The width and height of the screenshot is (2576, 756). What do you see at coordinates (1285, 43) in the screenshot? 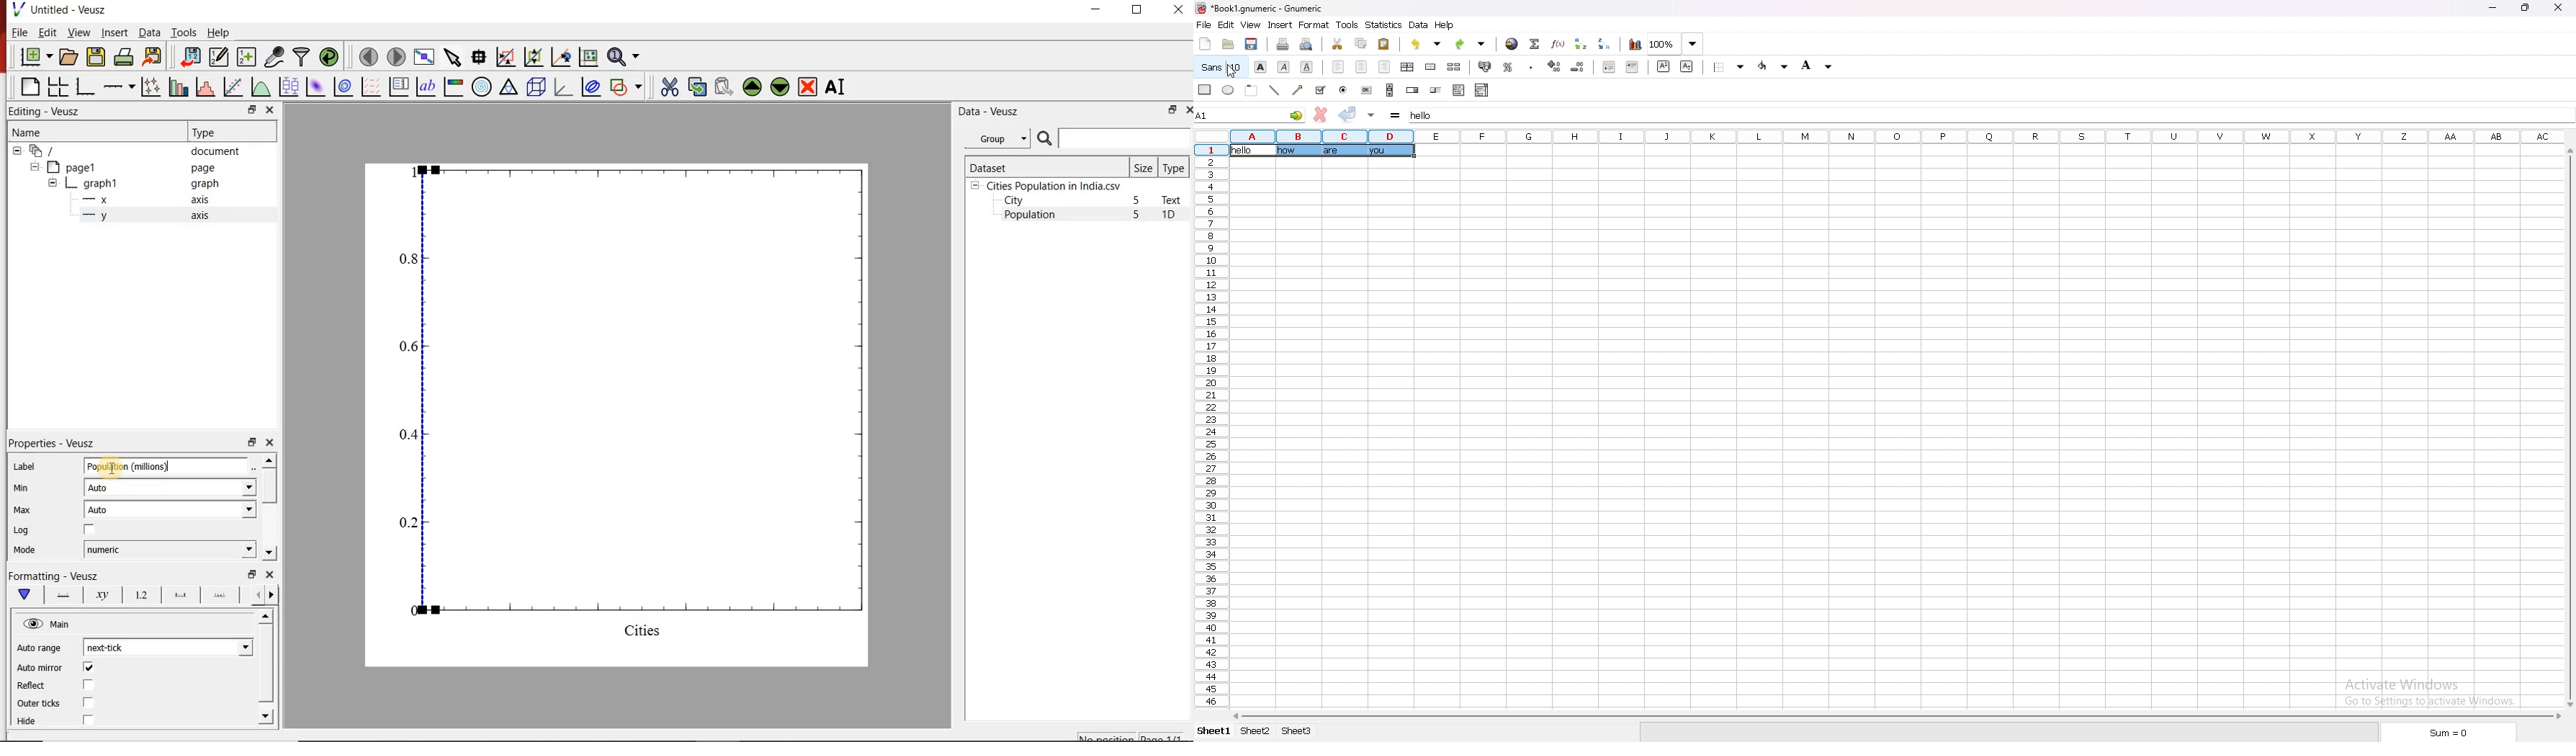
I see `print` at bounding box center [1285, 43].